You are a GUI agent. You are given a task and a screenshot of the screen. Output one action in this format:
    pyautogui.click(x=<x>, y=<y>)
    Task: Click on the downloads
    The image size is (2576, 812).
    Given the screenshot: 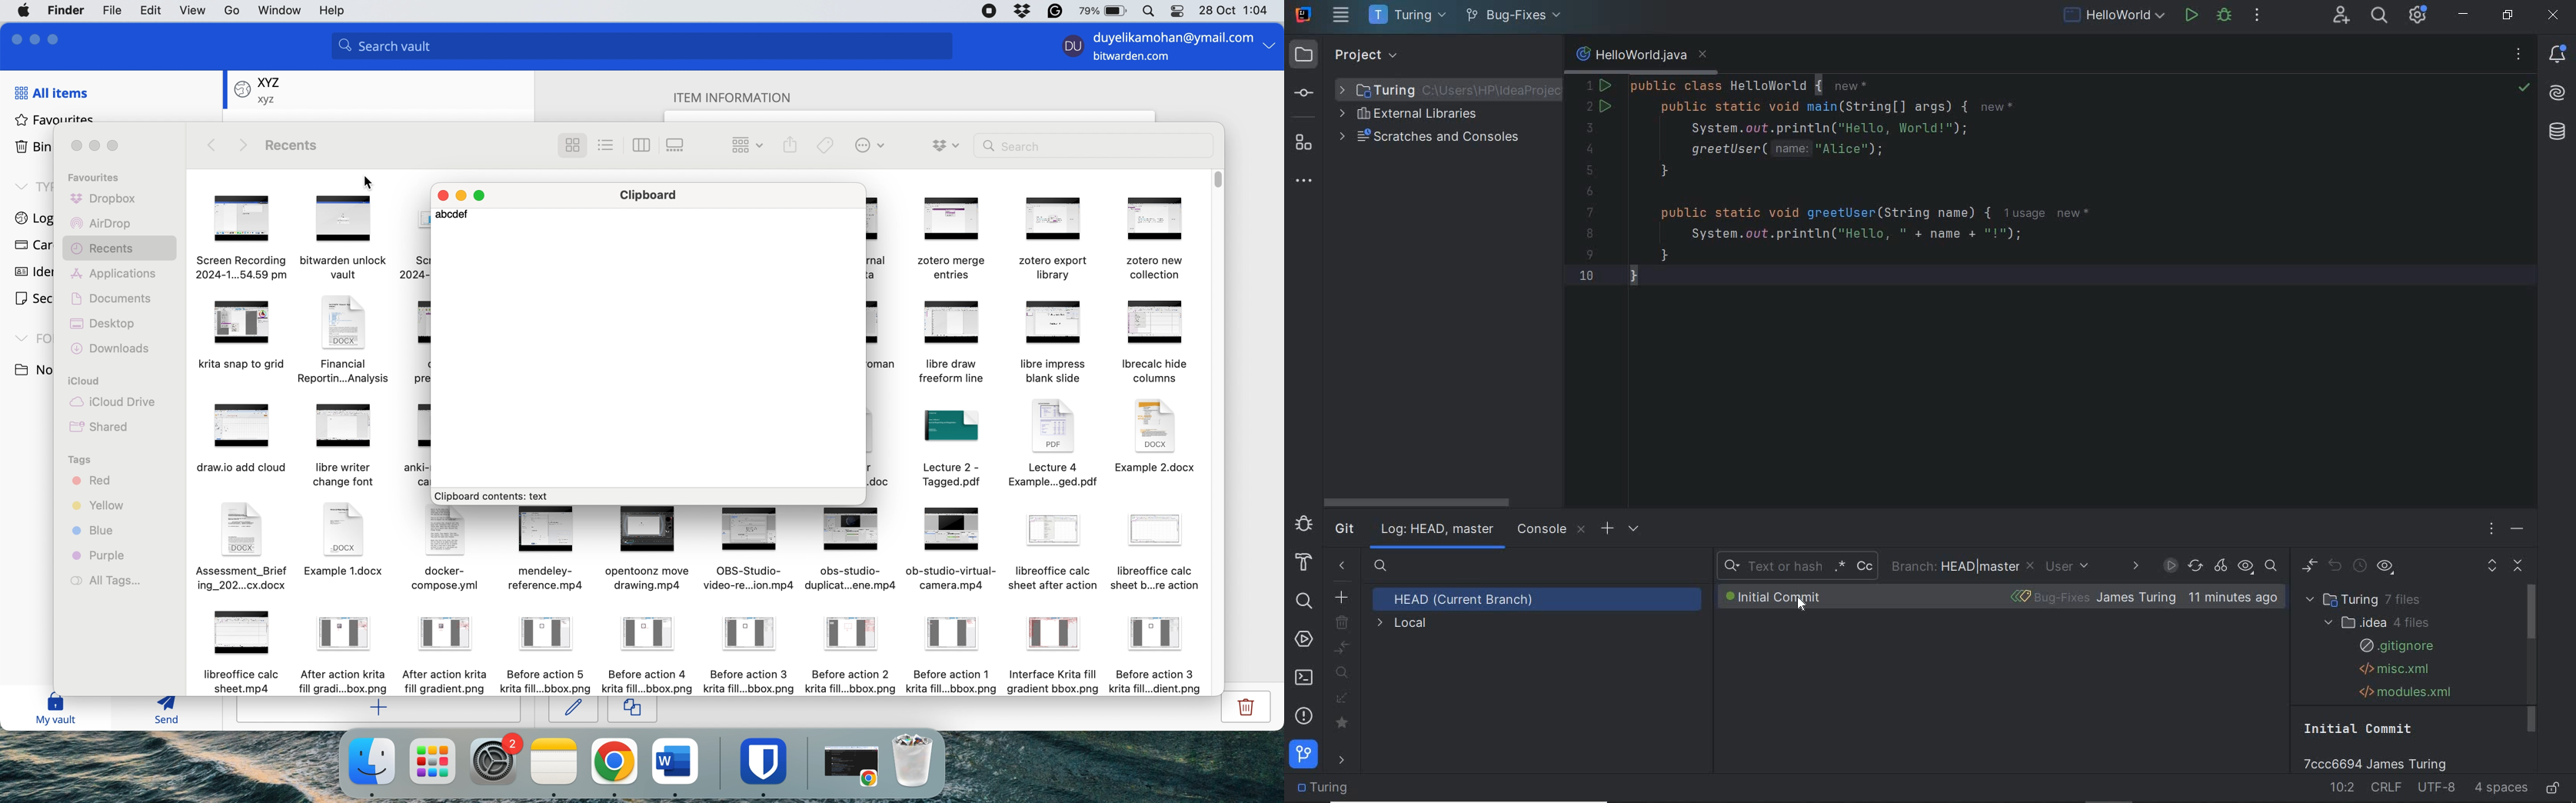 What is the action you would take?
    pyautogui.click(x=114, y=349)
    